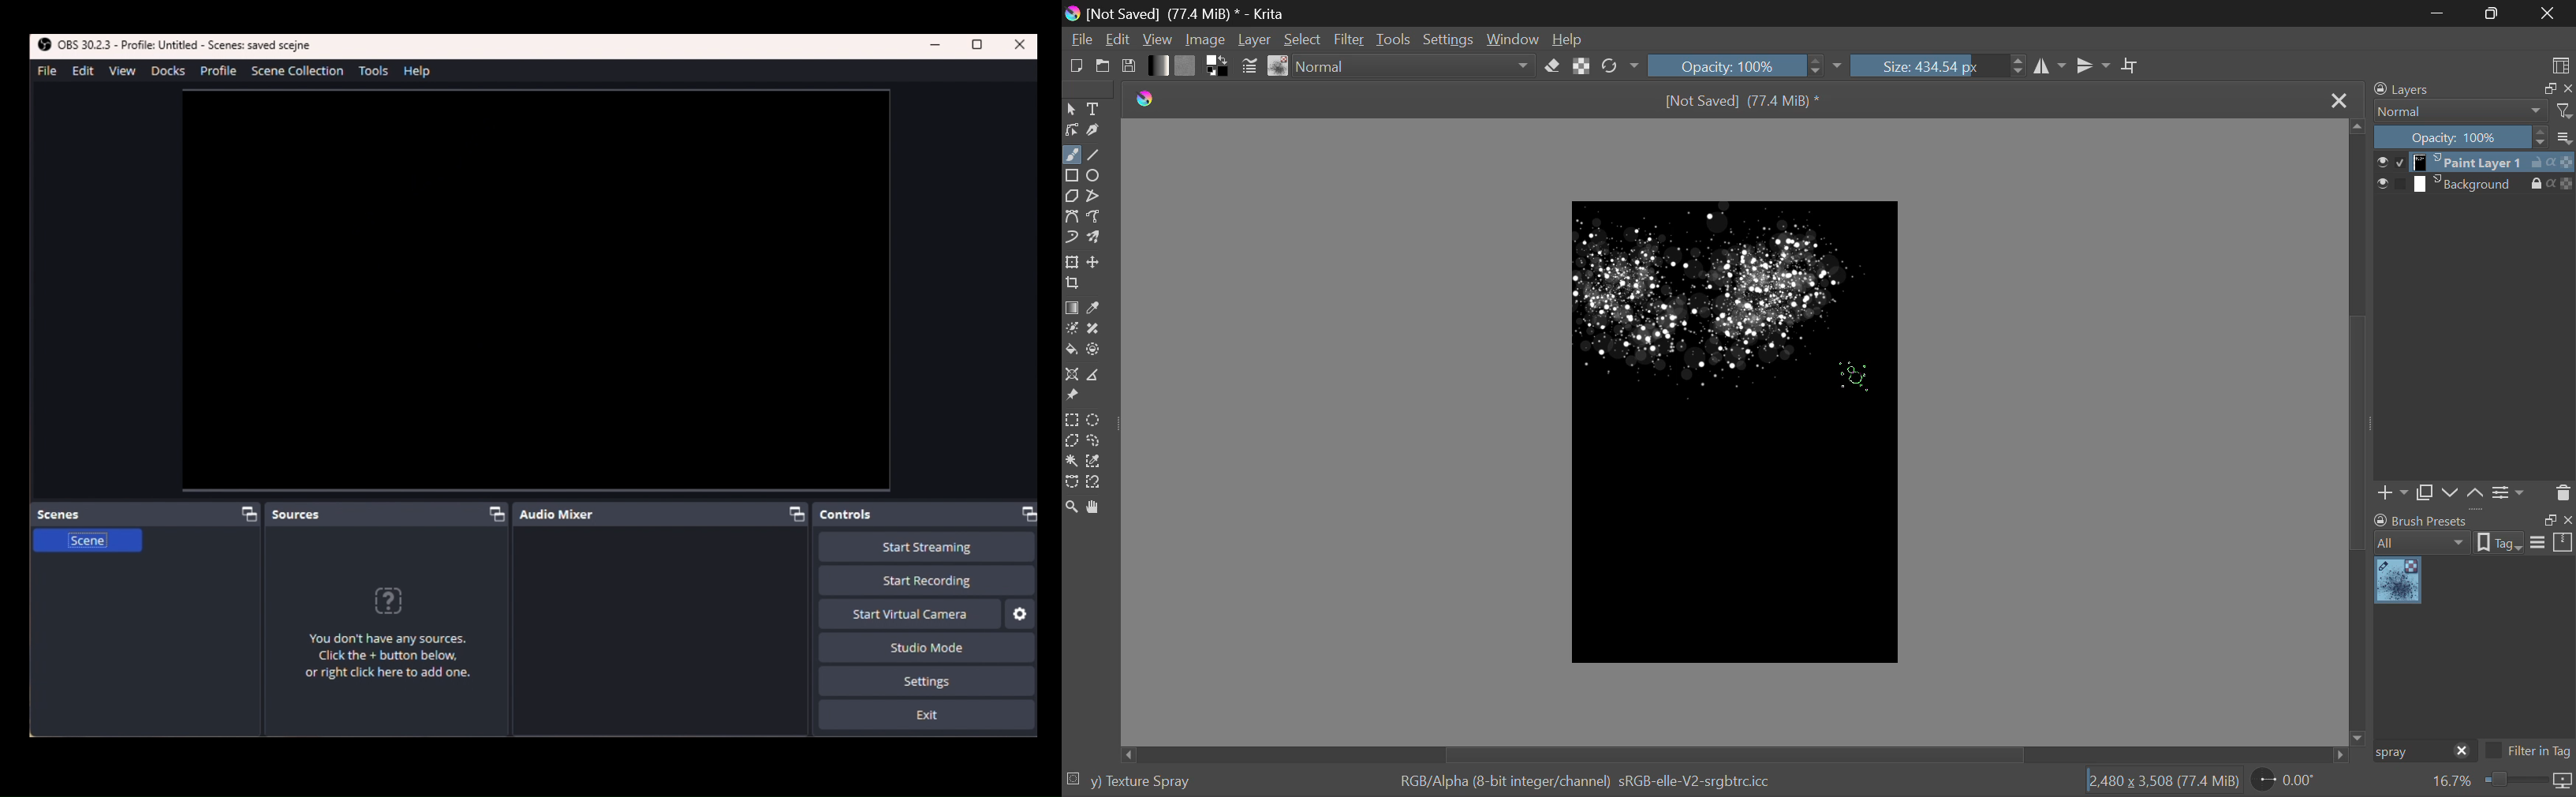 Image resolution: width=2576 pixels, height=812 pixels. What do you see at coordinates (1096, 461) in the screenshot?
I see `Similar Color Selector` at bounding box center [1096, 461].